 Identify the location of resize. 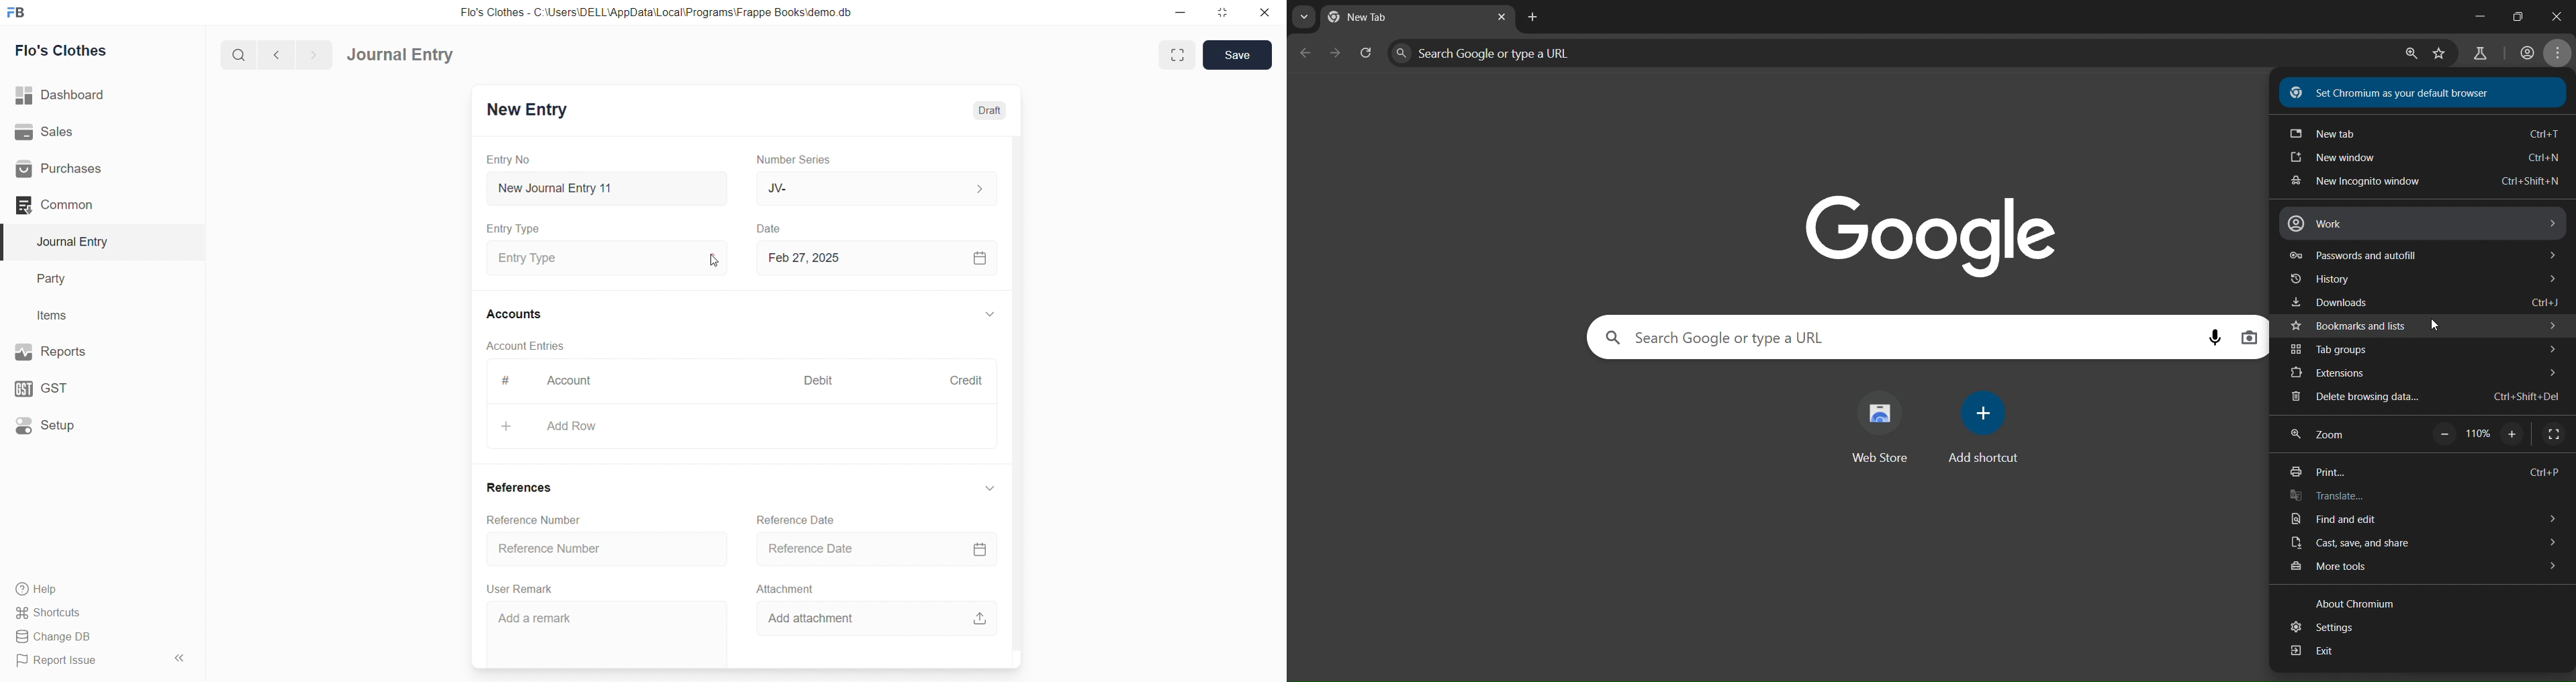
(1222, 11).